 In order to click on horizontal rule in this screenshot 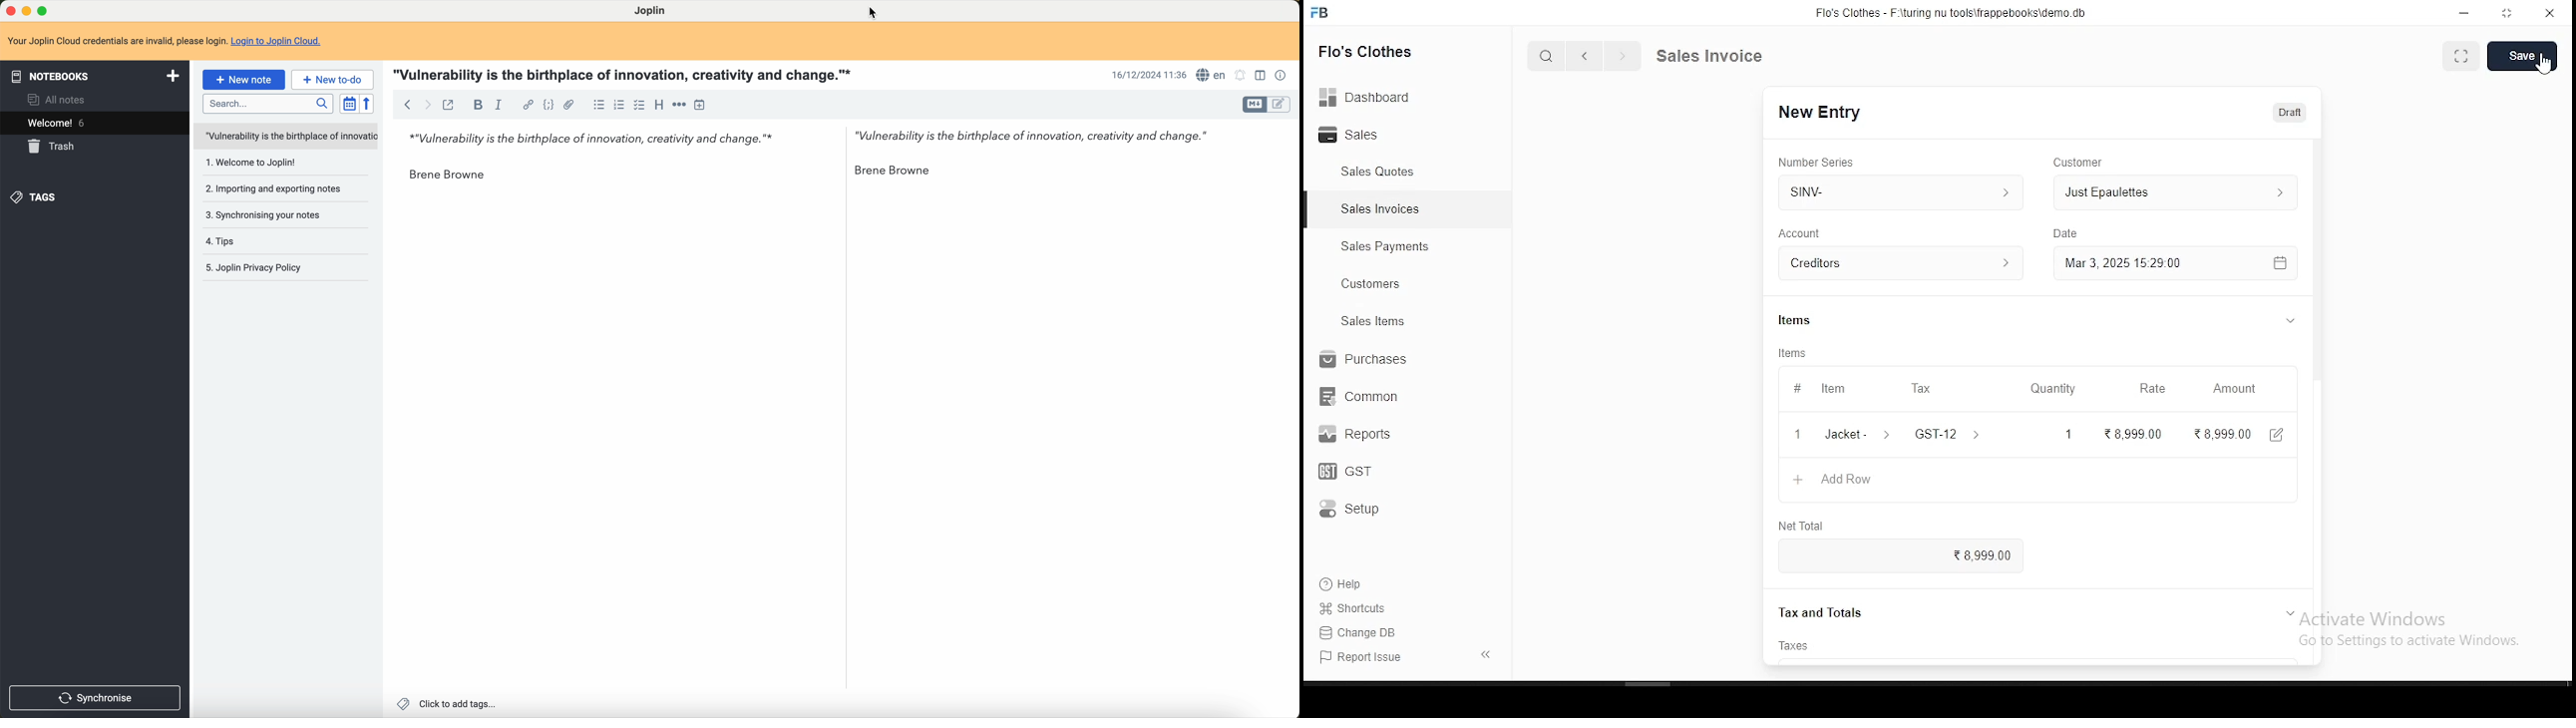, I will do `click(678, 104)`.